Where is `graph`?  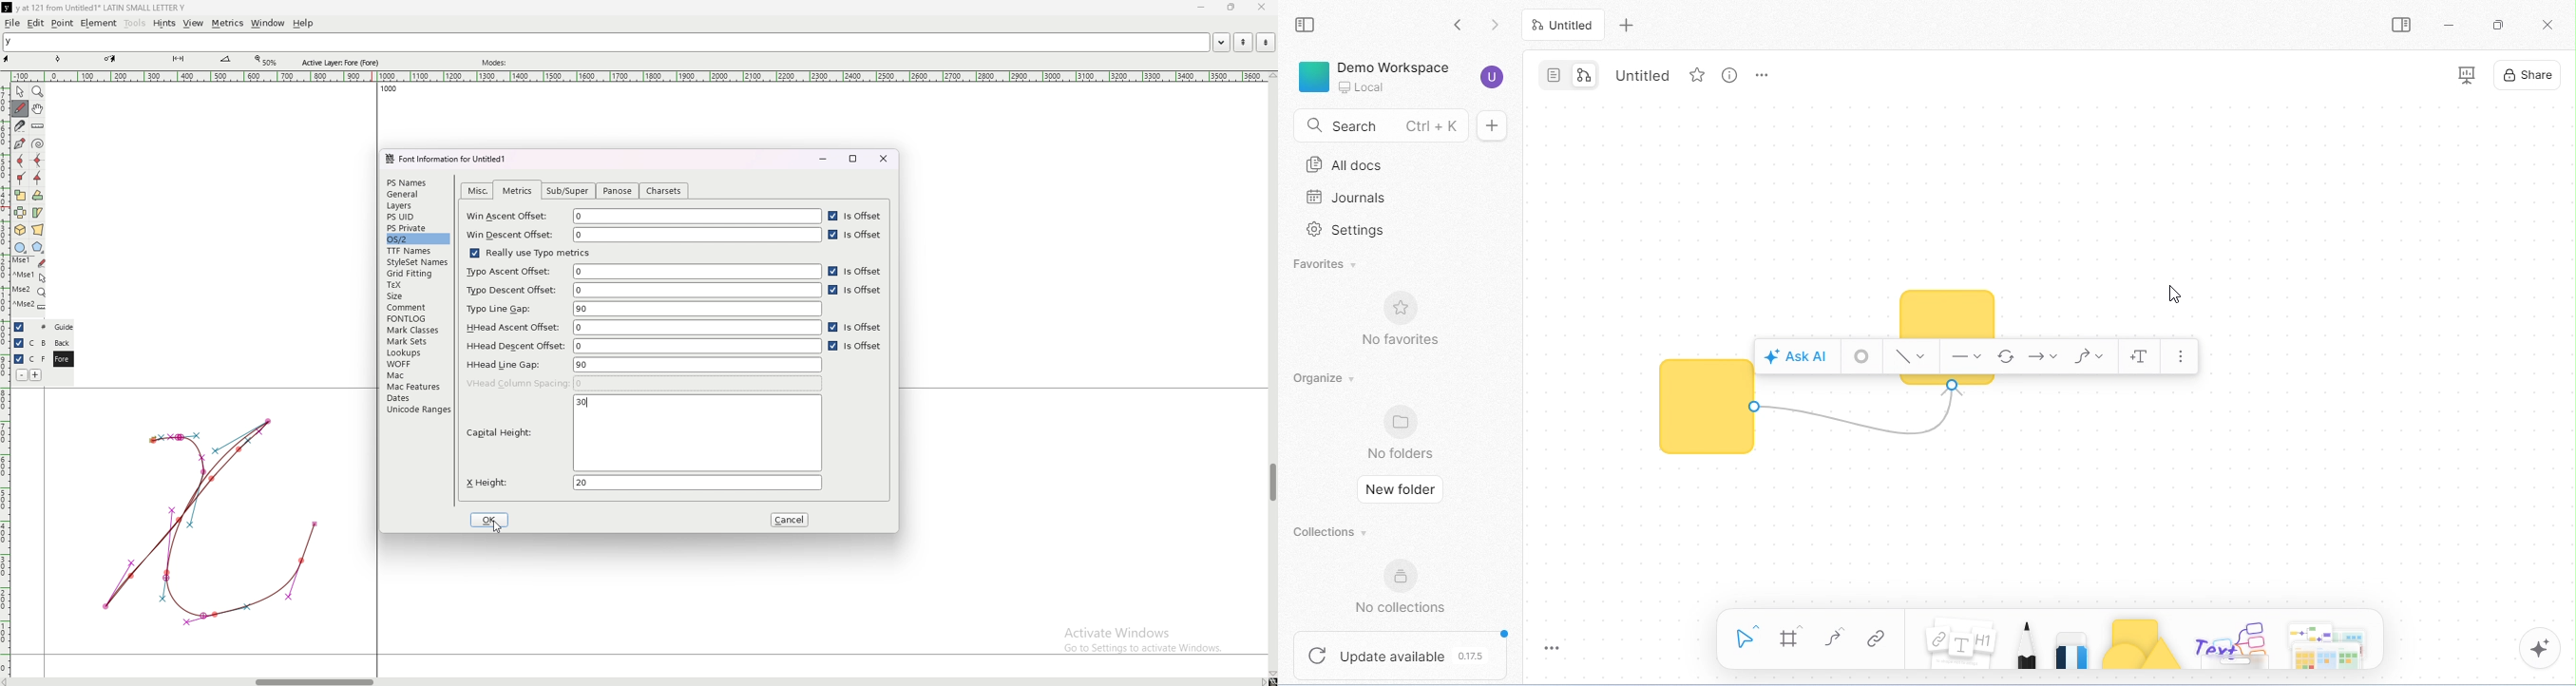 graph is located at coordinates (210, 520).